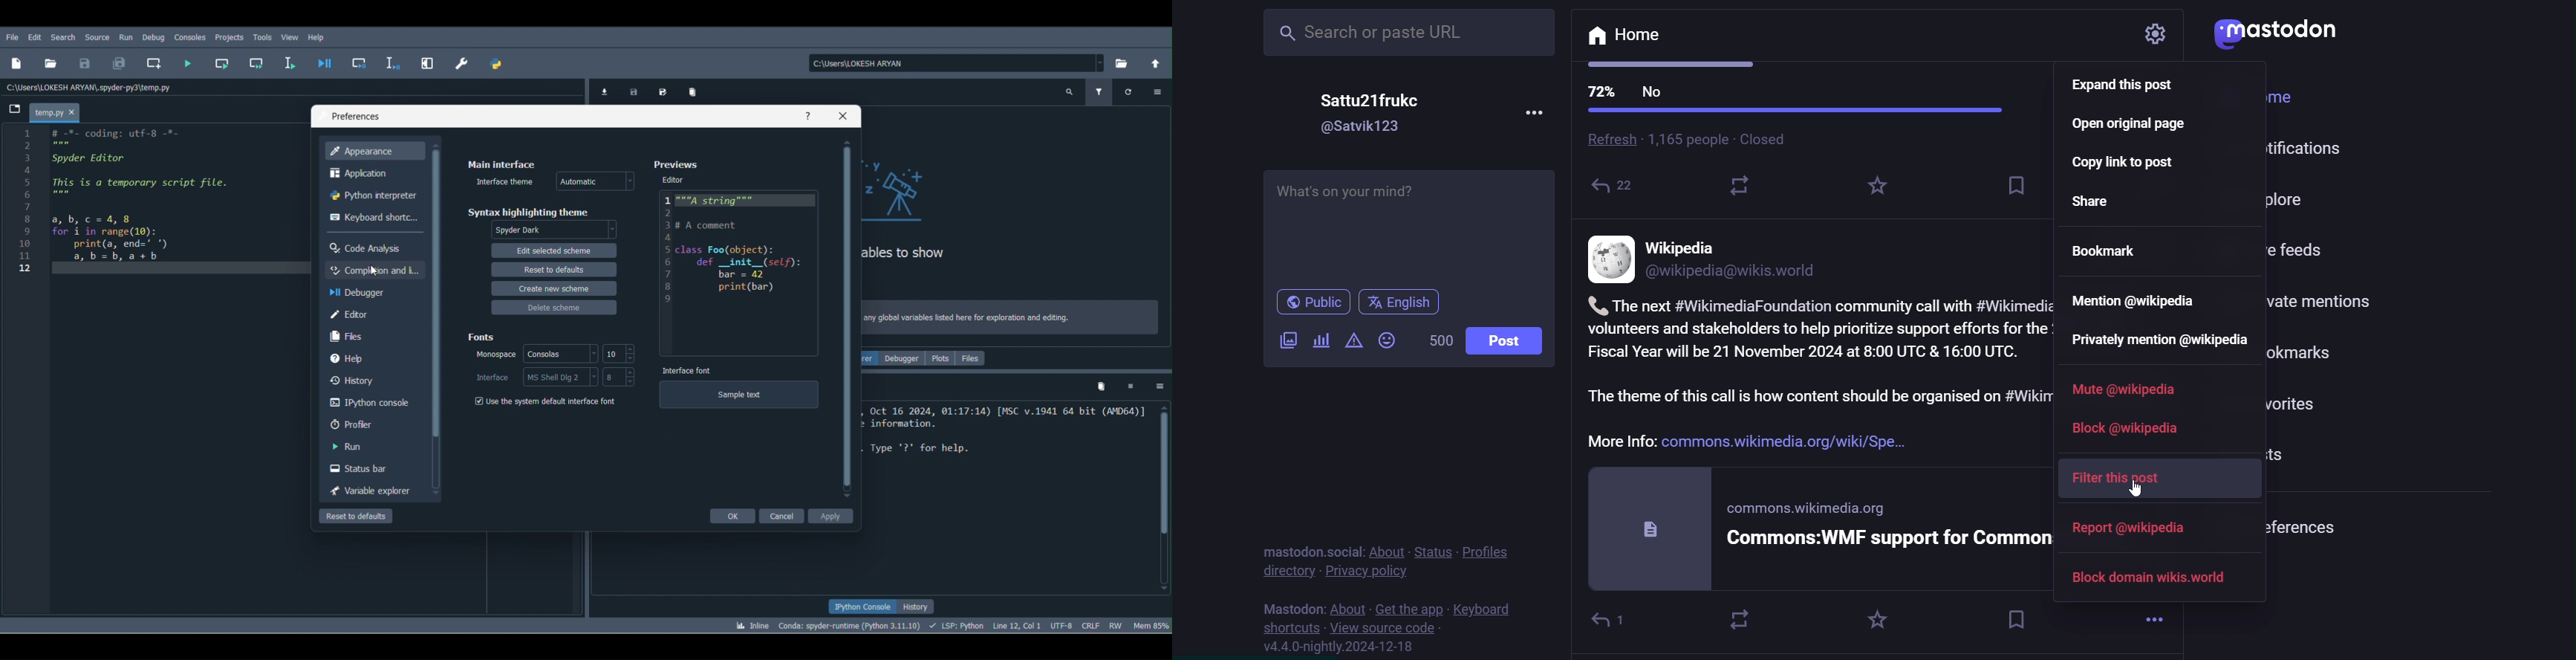 The height and width of the screenshot is (672, 2576). Describe the element at coordinates (1162, 494) in the screenshot. I see `Scrollbar` at that location.